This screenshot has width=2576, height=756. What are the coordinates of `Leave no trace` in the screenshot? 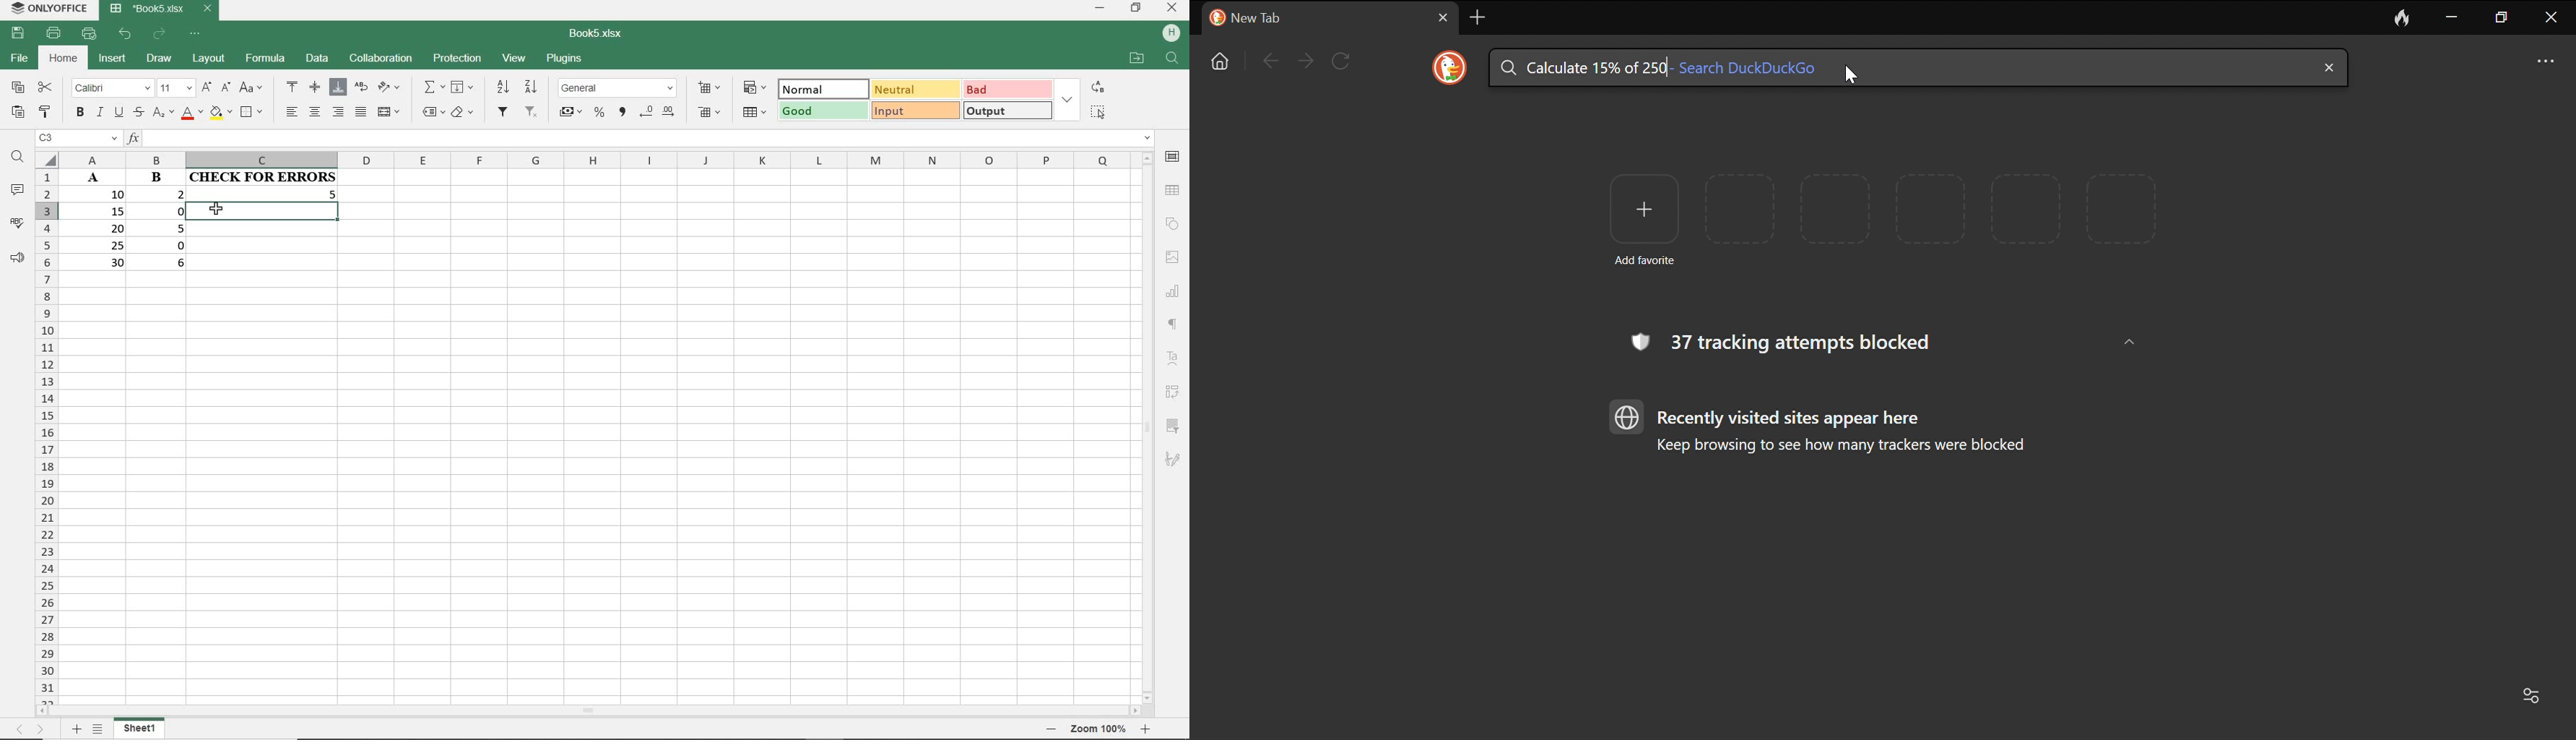 It's located at (2403, 17).